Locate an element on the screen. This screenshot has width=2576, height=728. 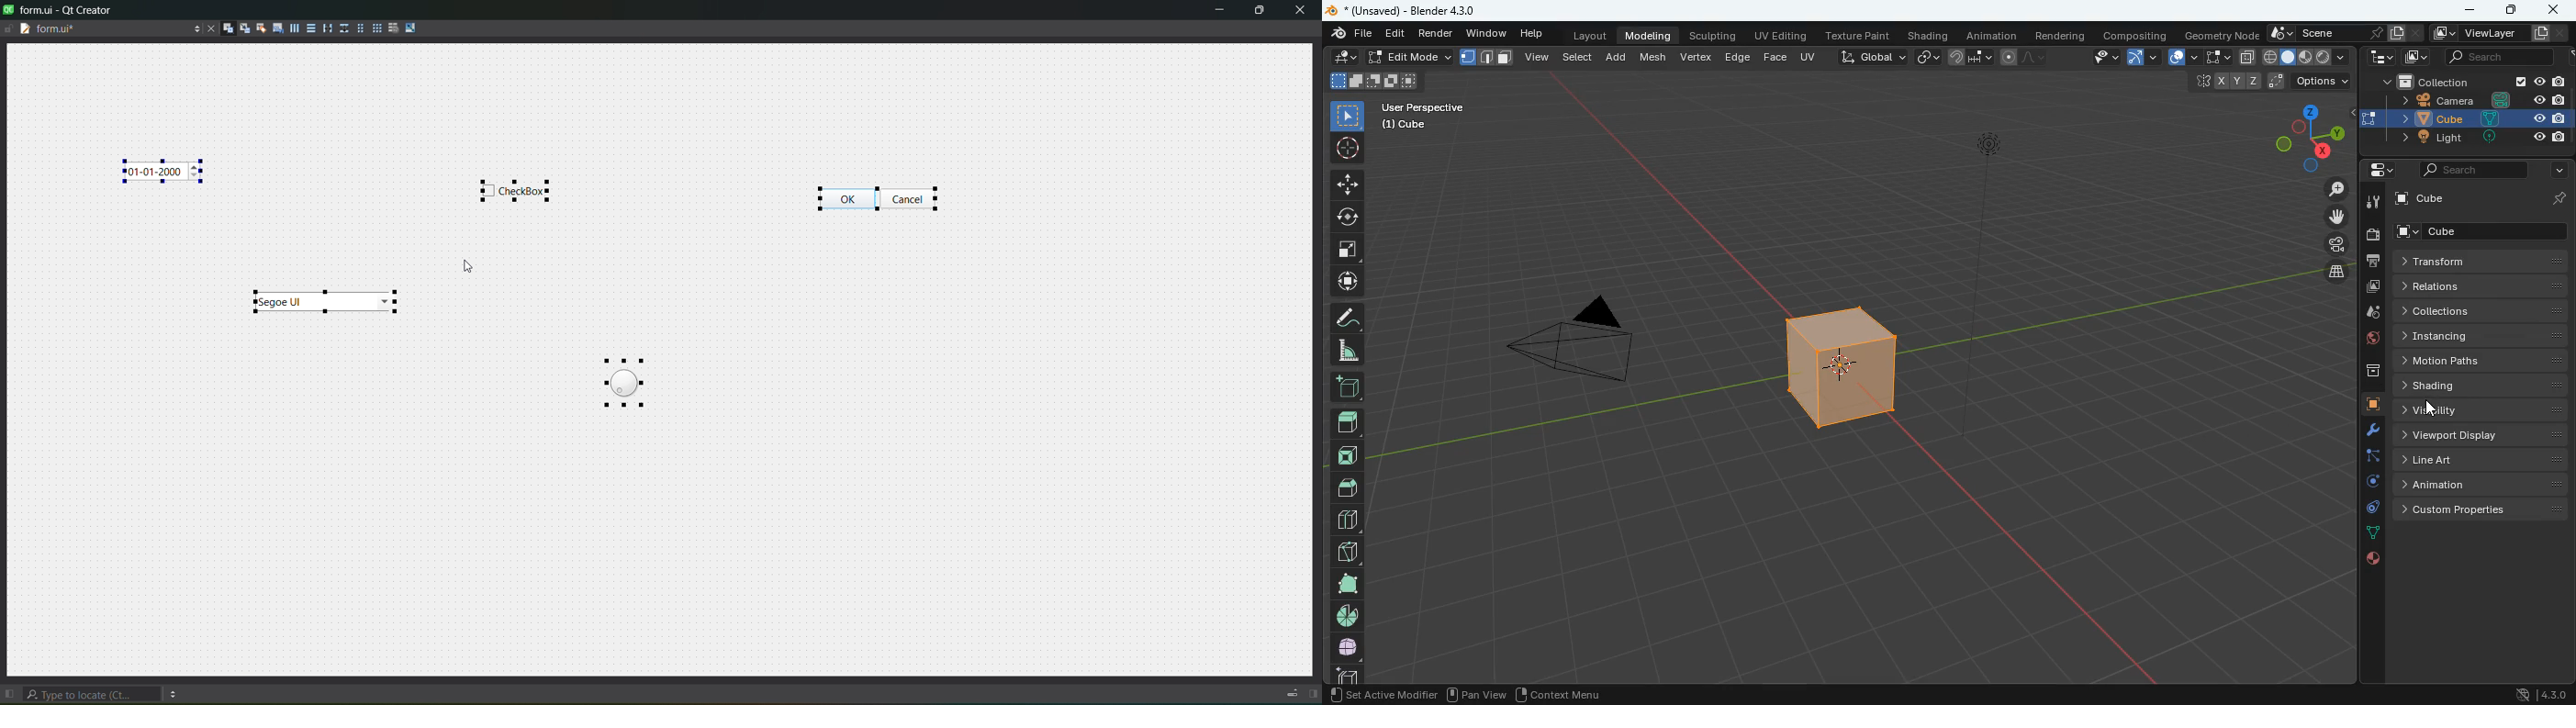
vertex is located at coordinates (1696, 60).